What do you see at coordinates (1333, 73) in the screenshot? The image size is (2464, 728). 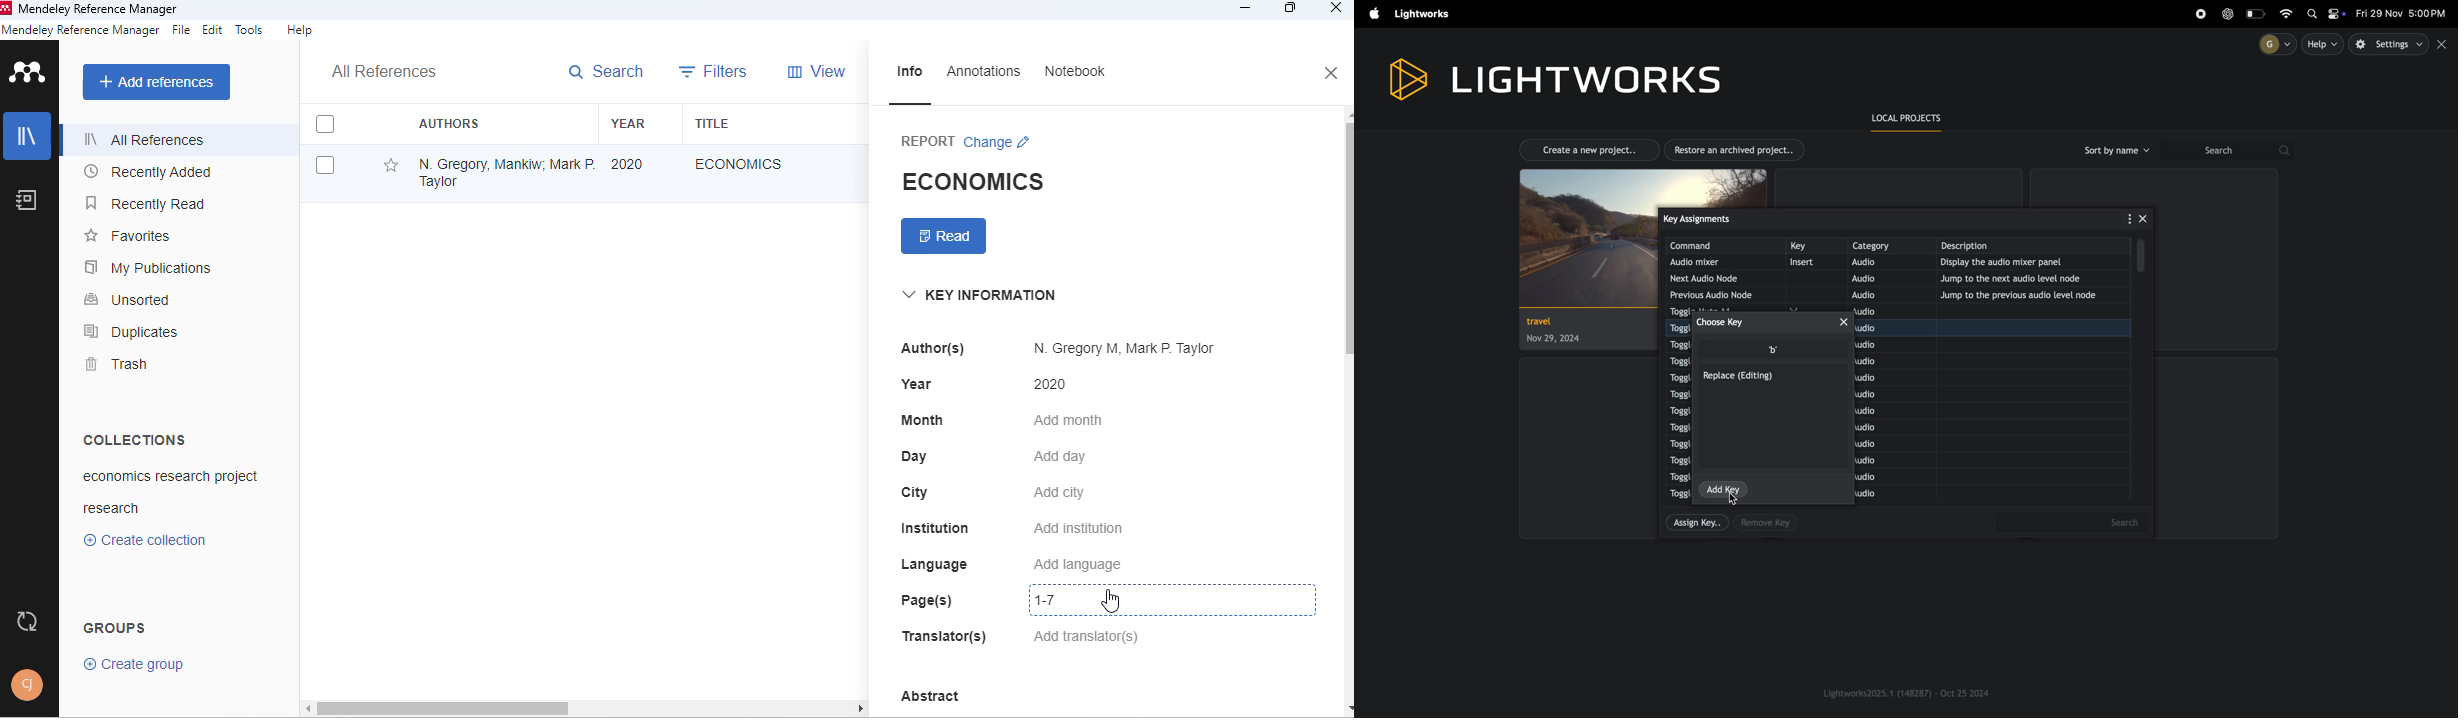 I see `close` at bounding box center [1333, 73].